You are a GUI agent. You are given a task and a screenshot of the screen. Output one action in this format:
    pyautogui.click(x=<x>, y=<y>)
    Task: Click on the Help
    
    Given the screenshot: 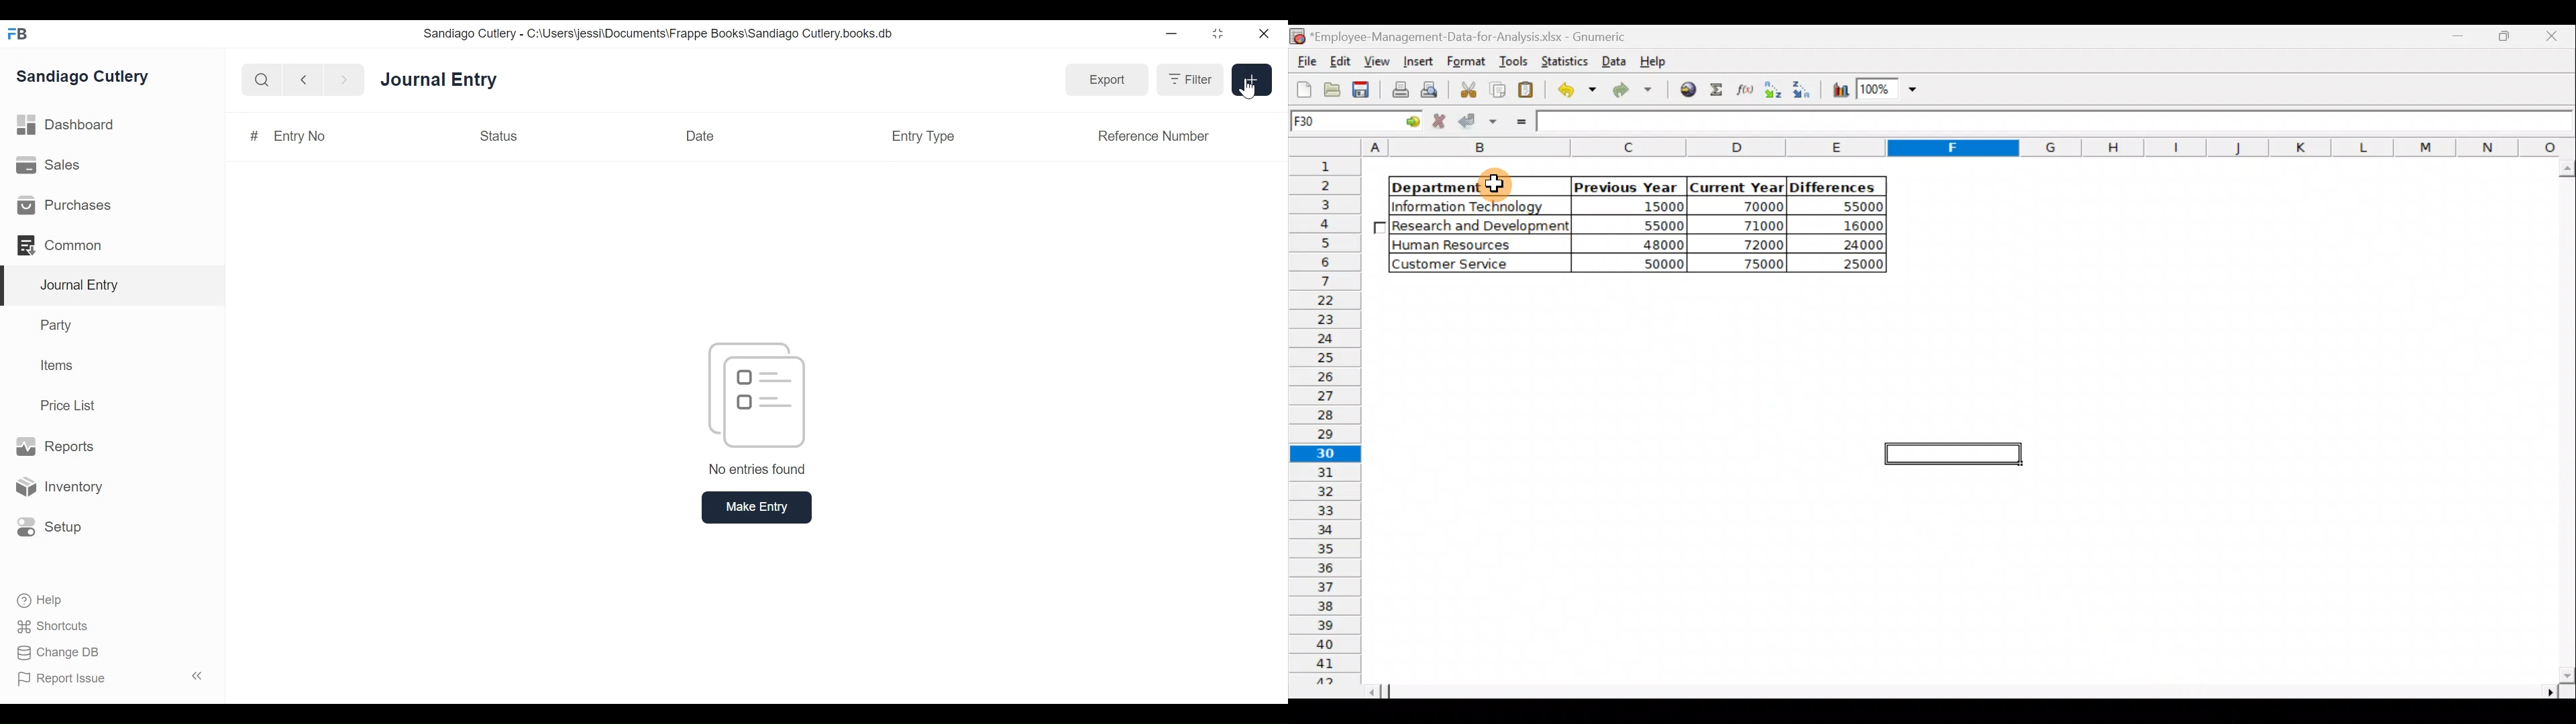 What is the action you would take?
    pyautogui.click(x=38, y=599)
    